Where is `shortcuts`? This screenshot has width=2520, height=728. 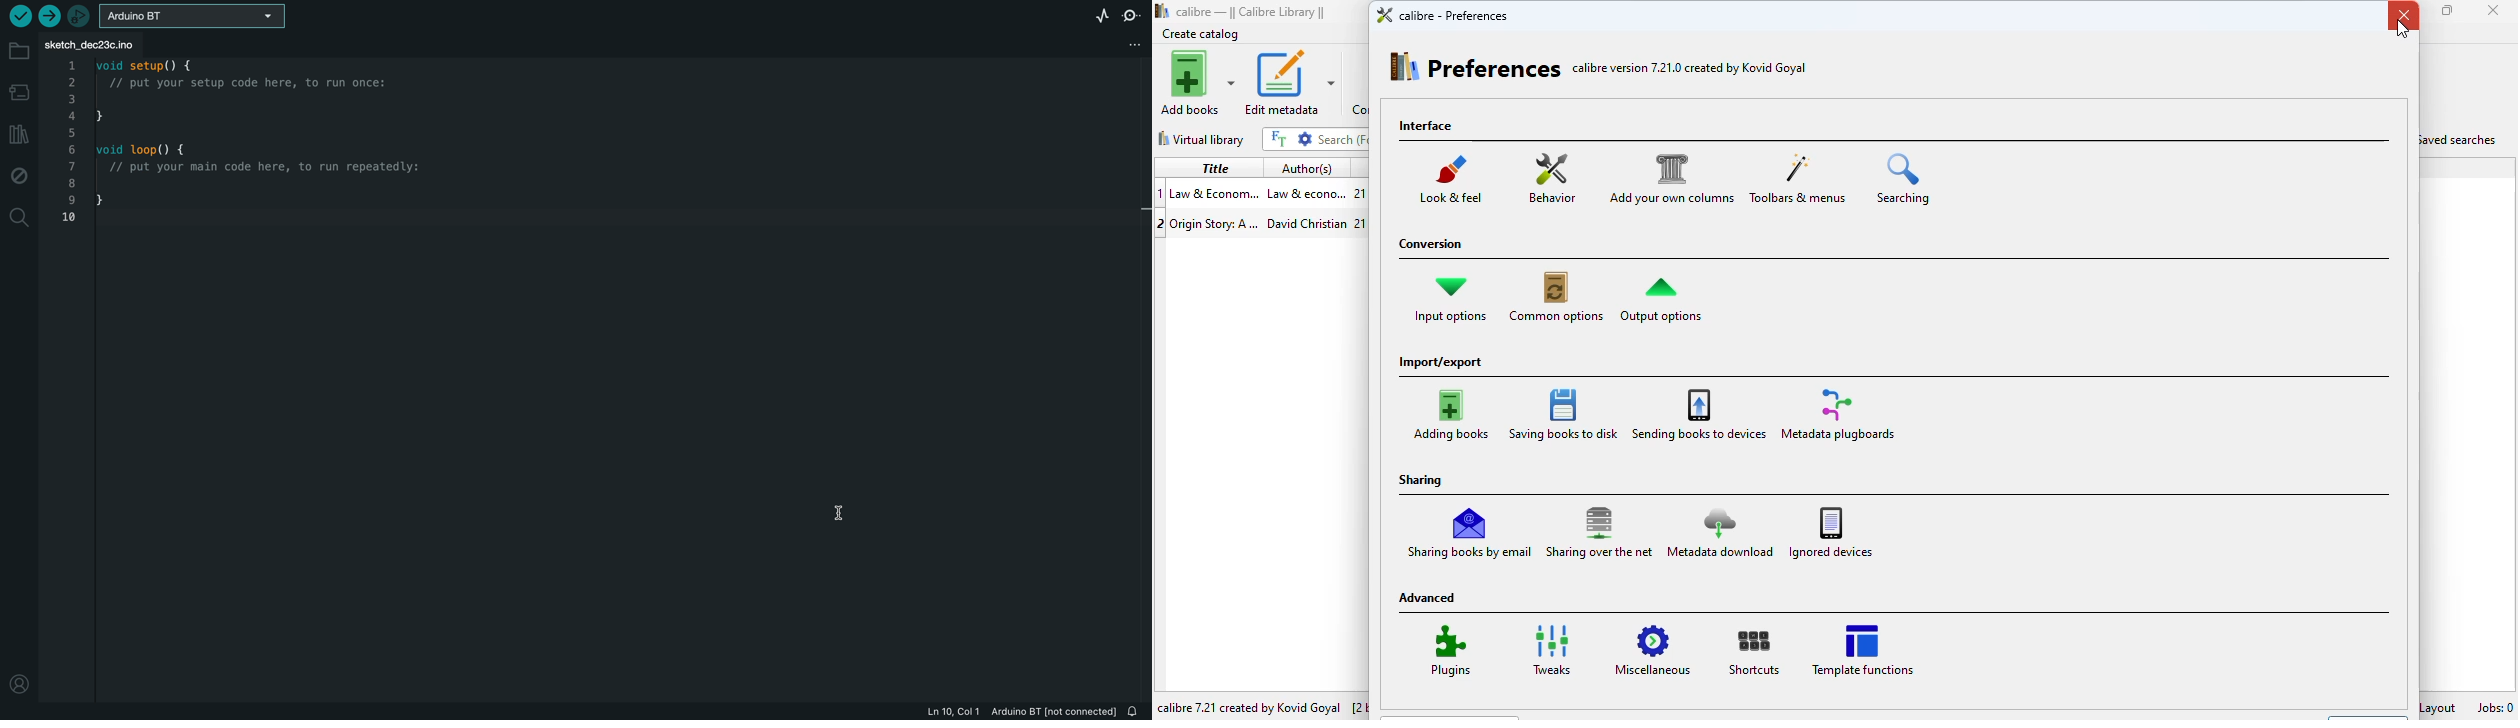 shortcuts is located at coordinates (1750, 650).